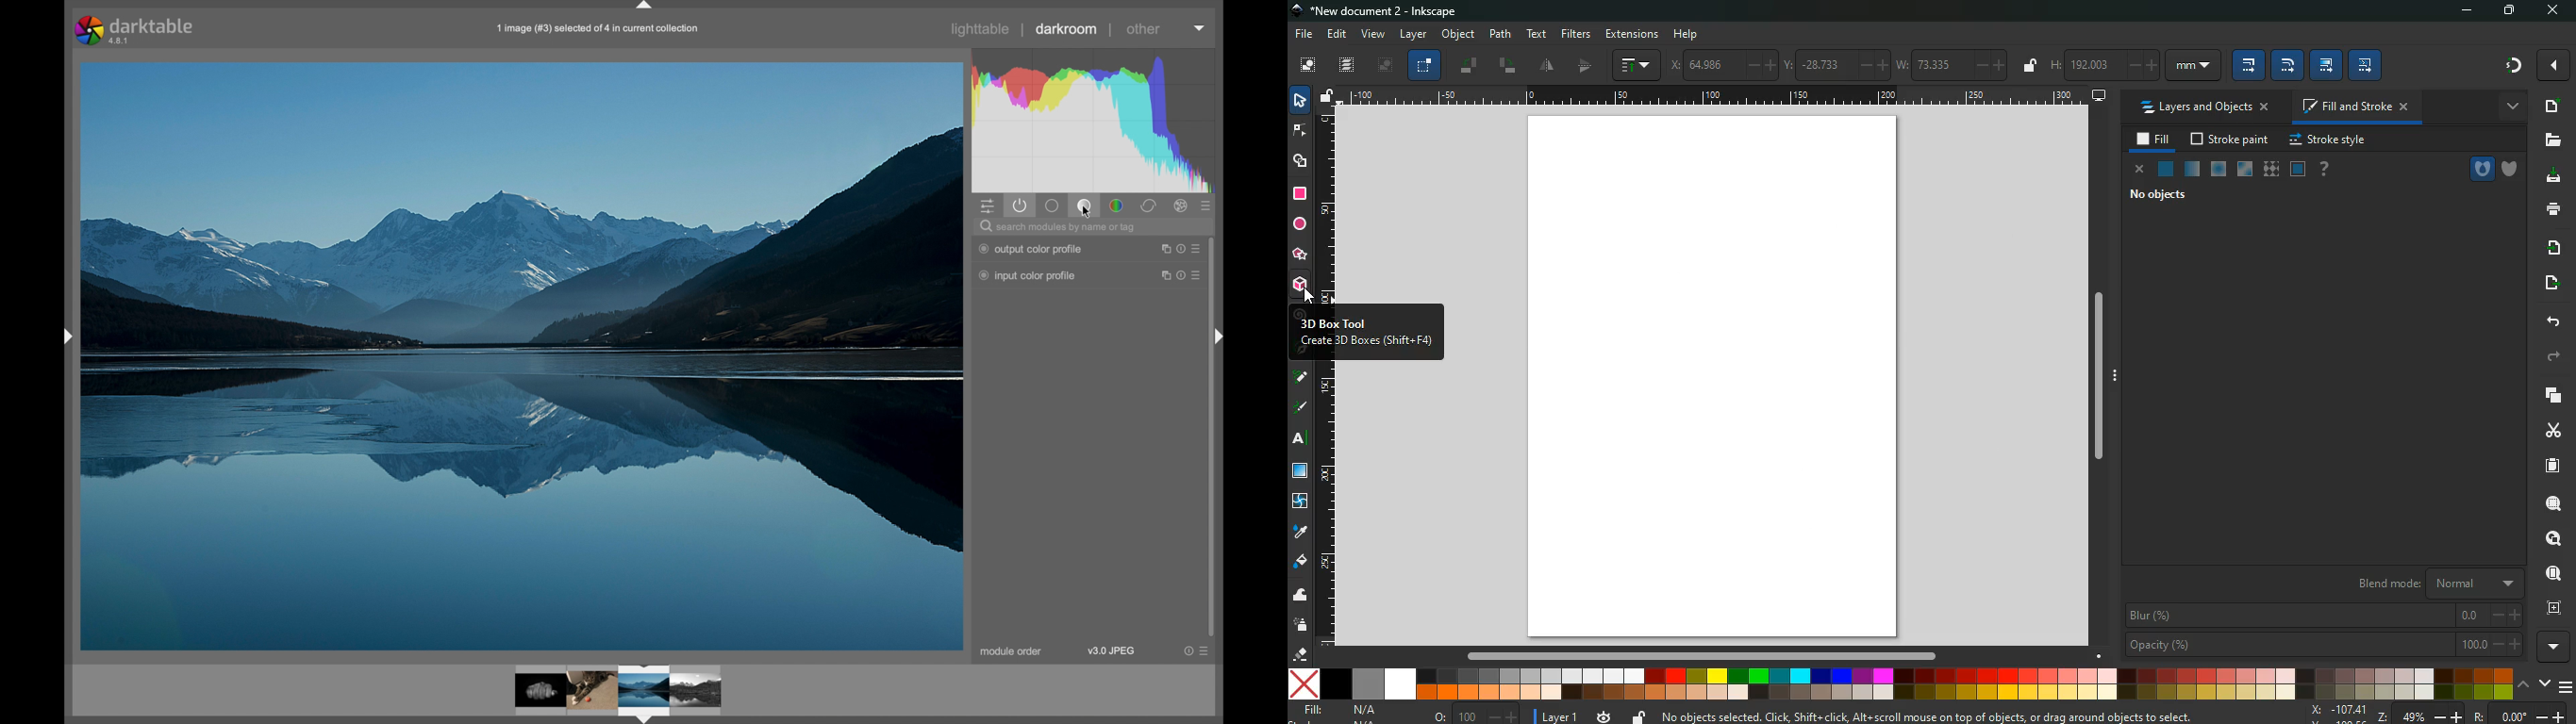 The image size is (2576, 728). What do you see at coordinates (1699, 656) in the screenshot?
I see `Scroll bar` at bounding box center [1699, 656].